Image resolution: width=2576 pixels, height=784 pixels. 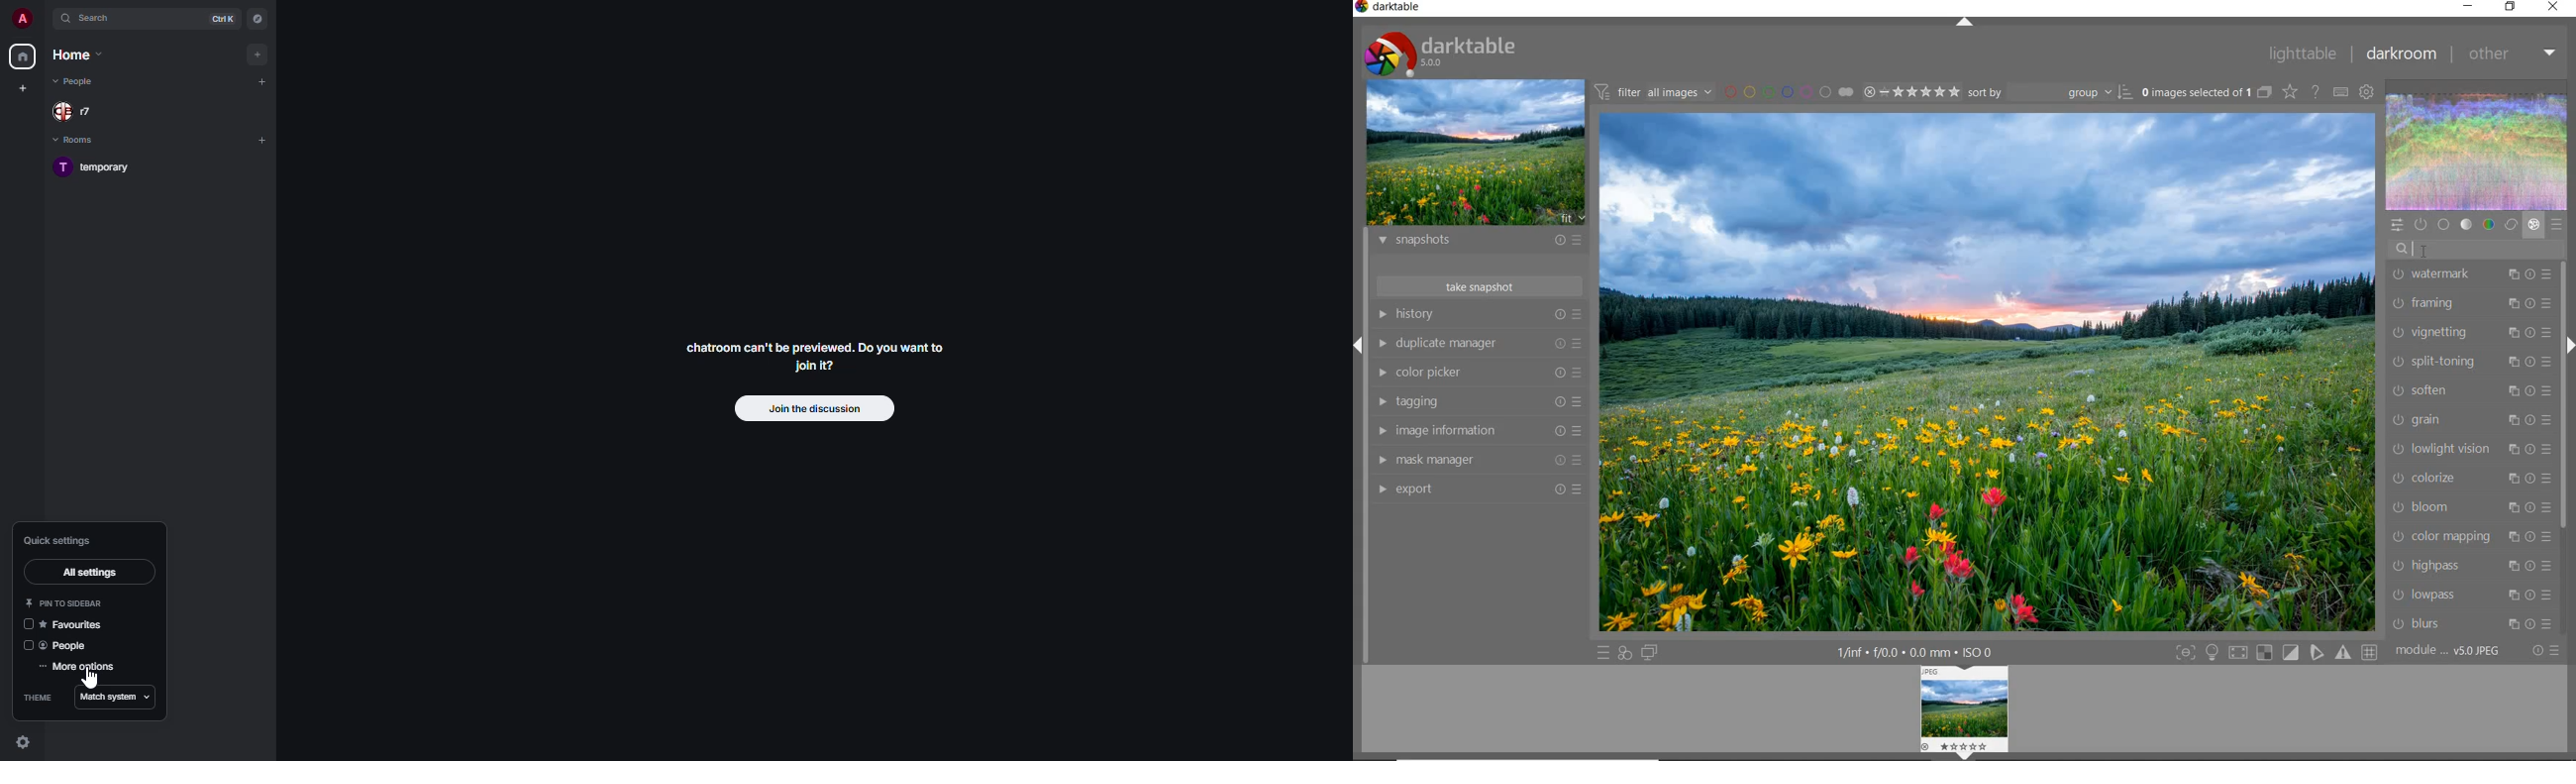 I want to click on join the discussion, so click(x=815, y=410).